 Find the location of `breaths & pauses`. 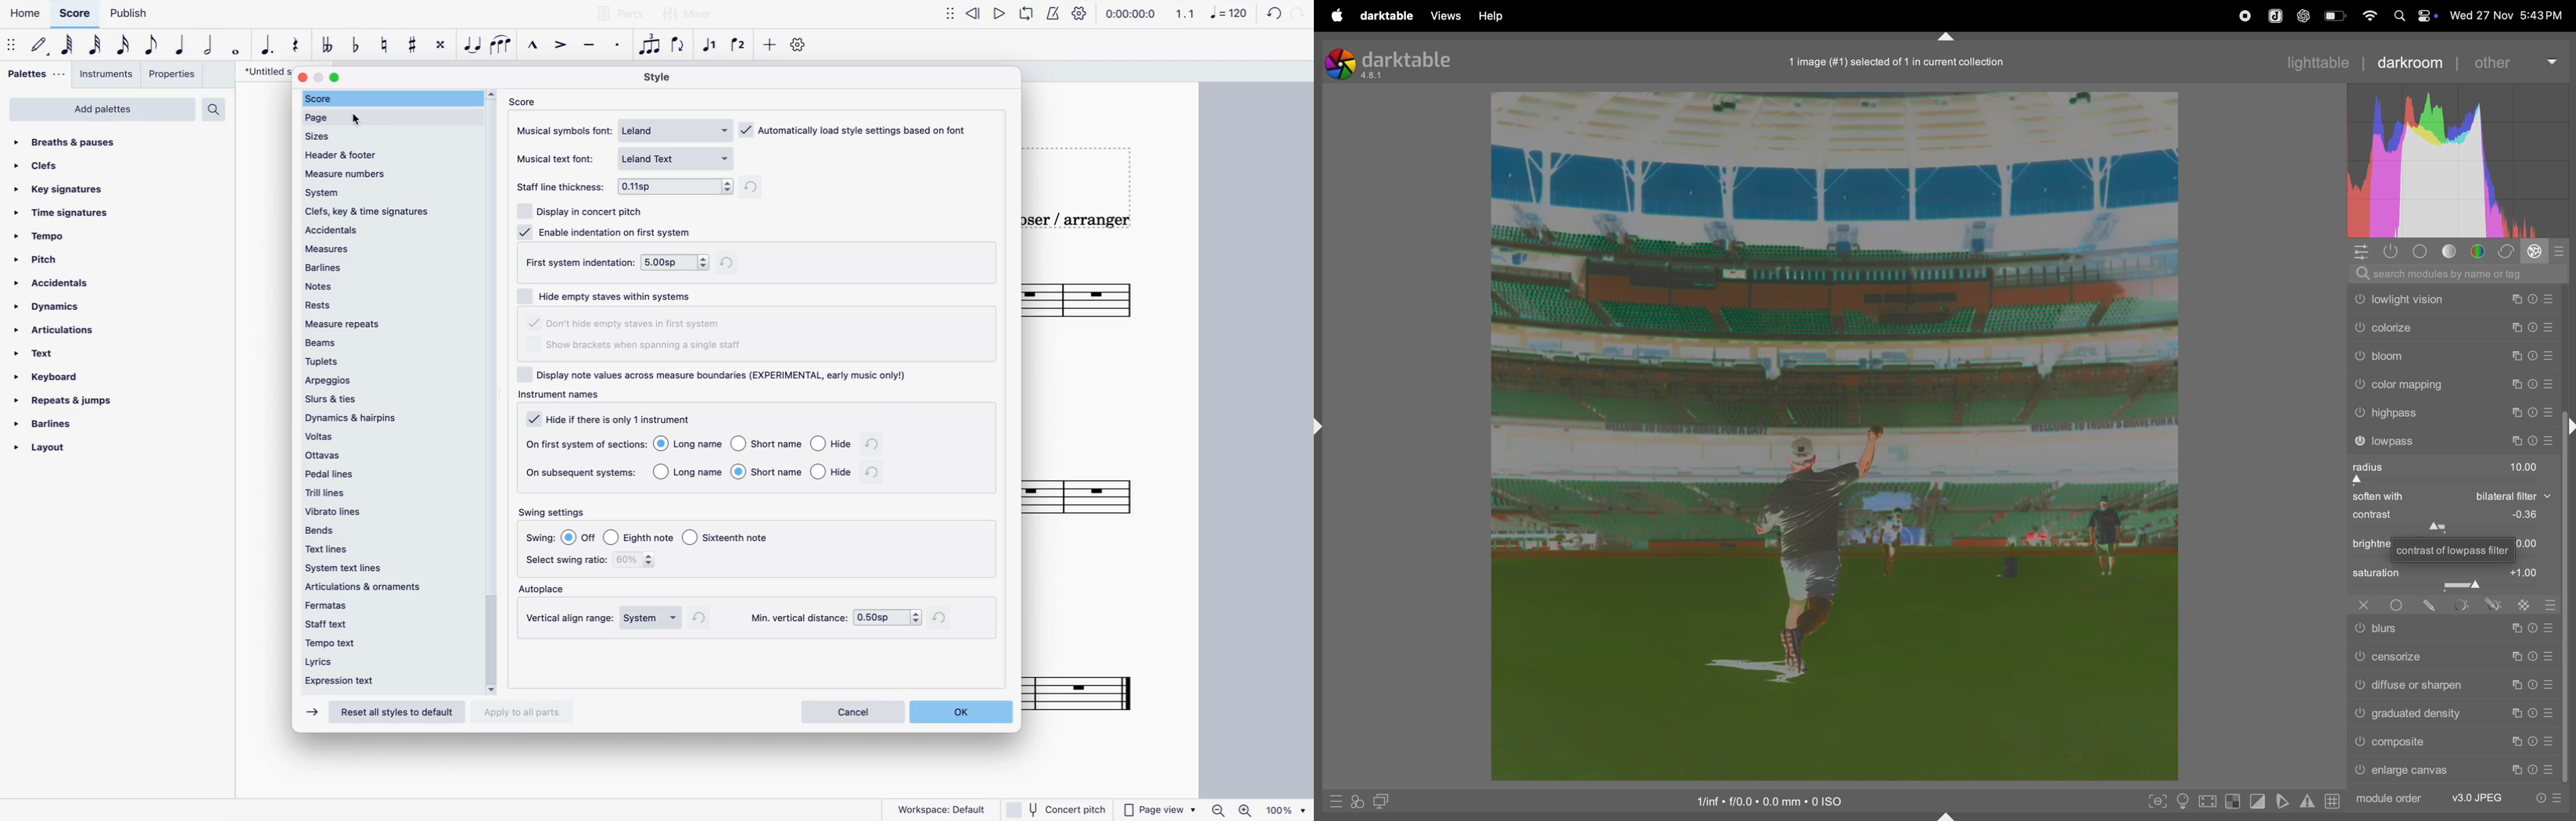

breaths & pauses is located at coordinates (75, 142).